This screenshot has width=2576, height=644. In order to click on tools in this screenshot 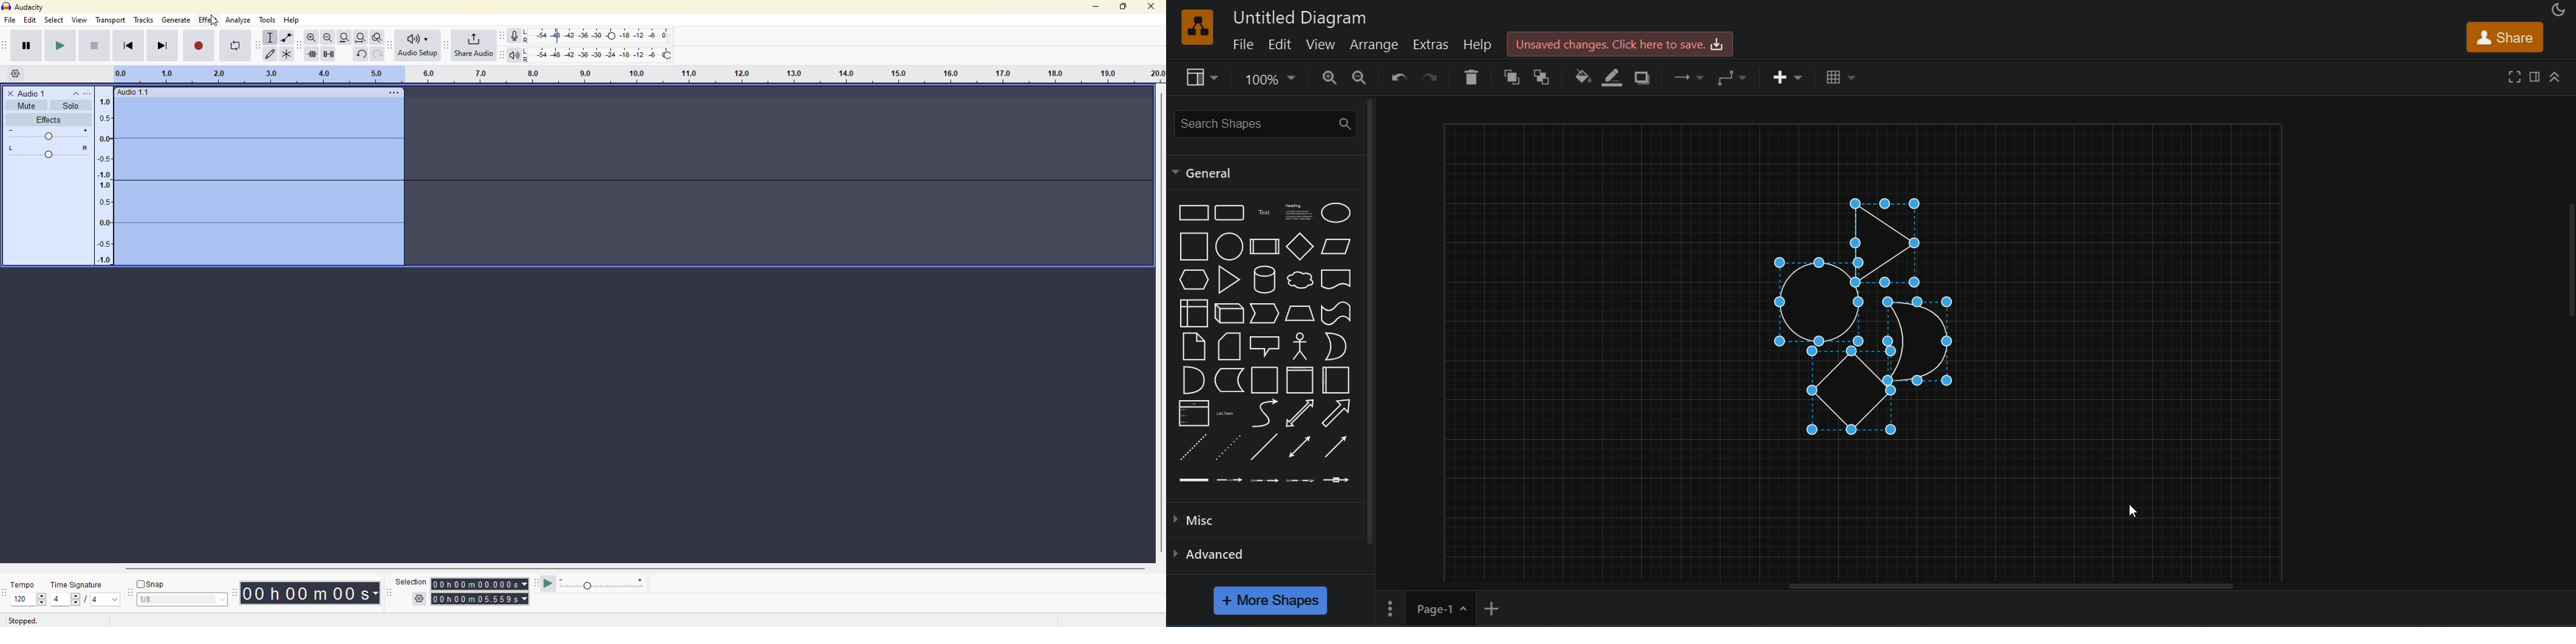, I will do `click(267, 19)`.